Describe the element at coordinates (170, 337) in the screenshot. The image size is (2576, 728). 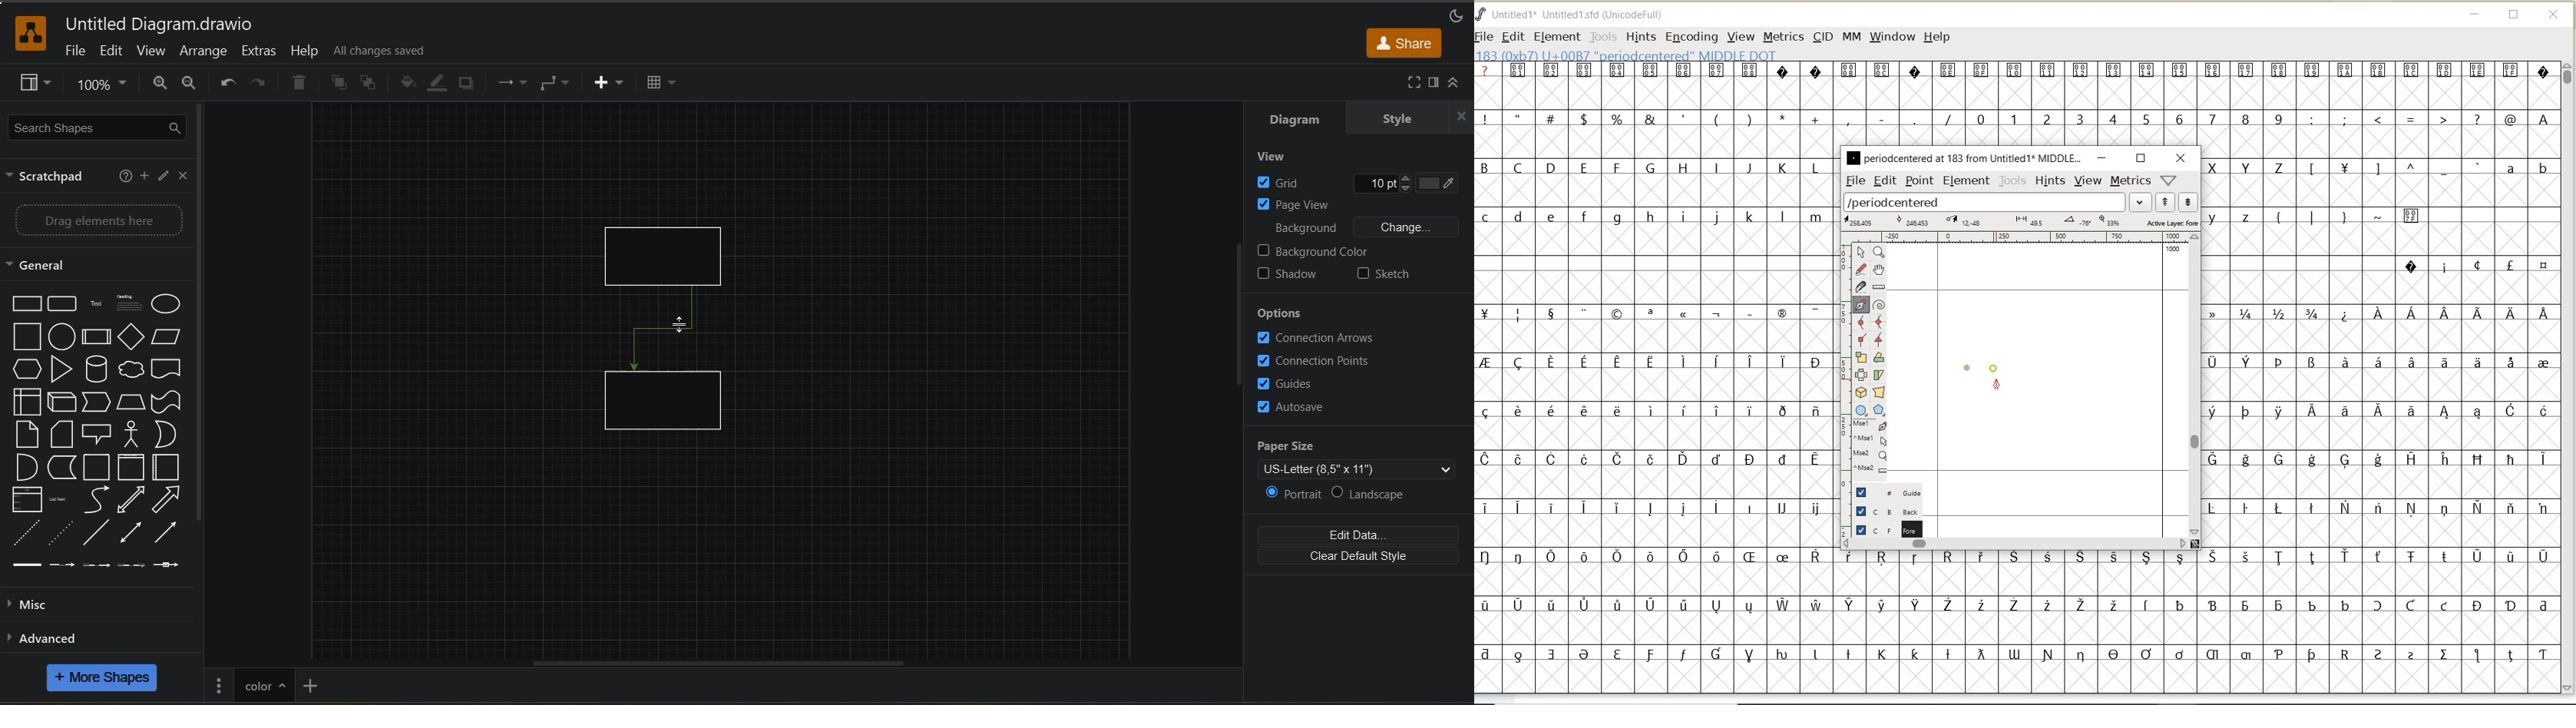
I see `Parallelogram` at that location.